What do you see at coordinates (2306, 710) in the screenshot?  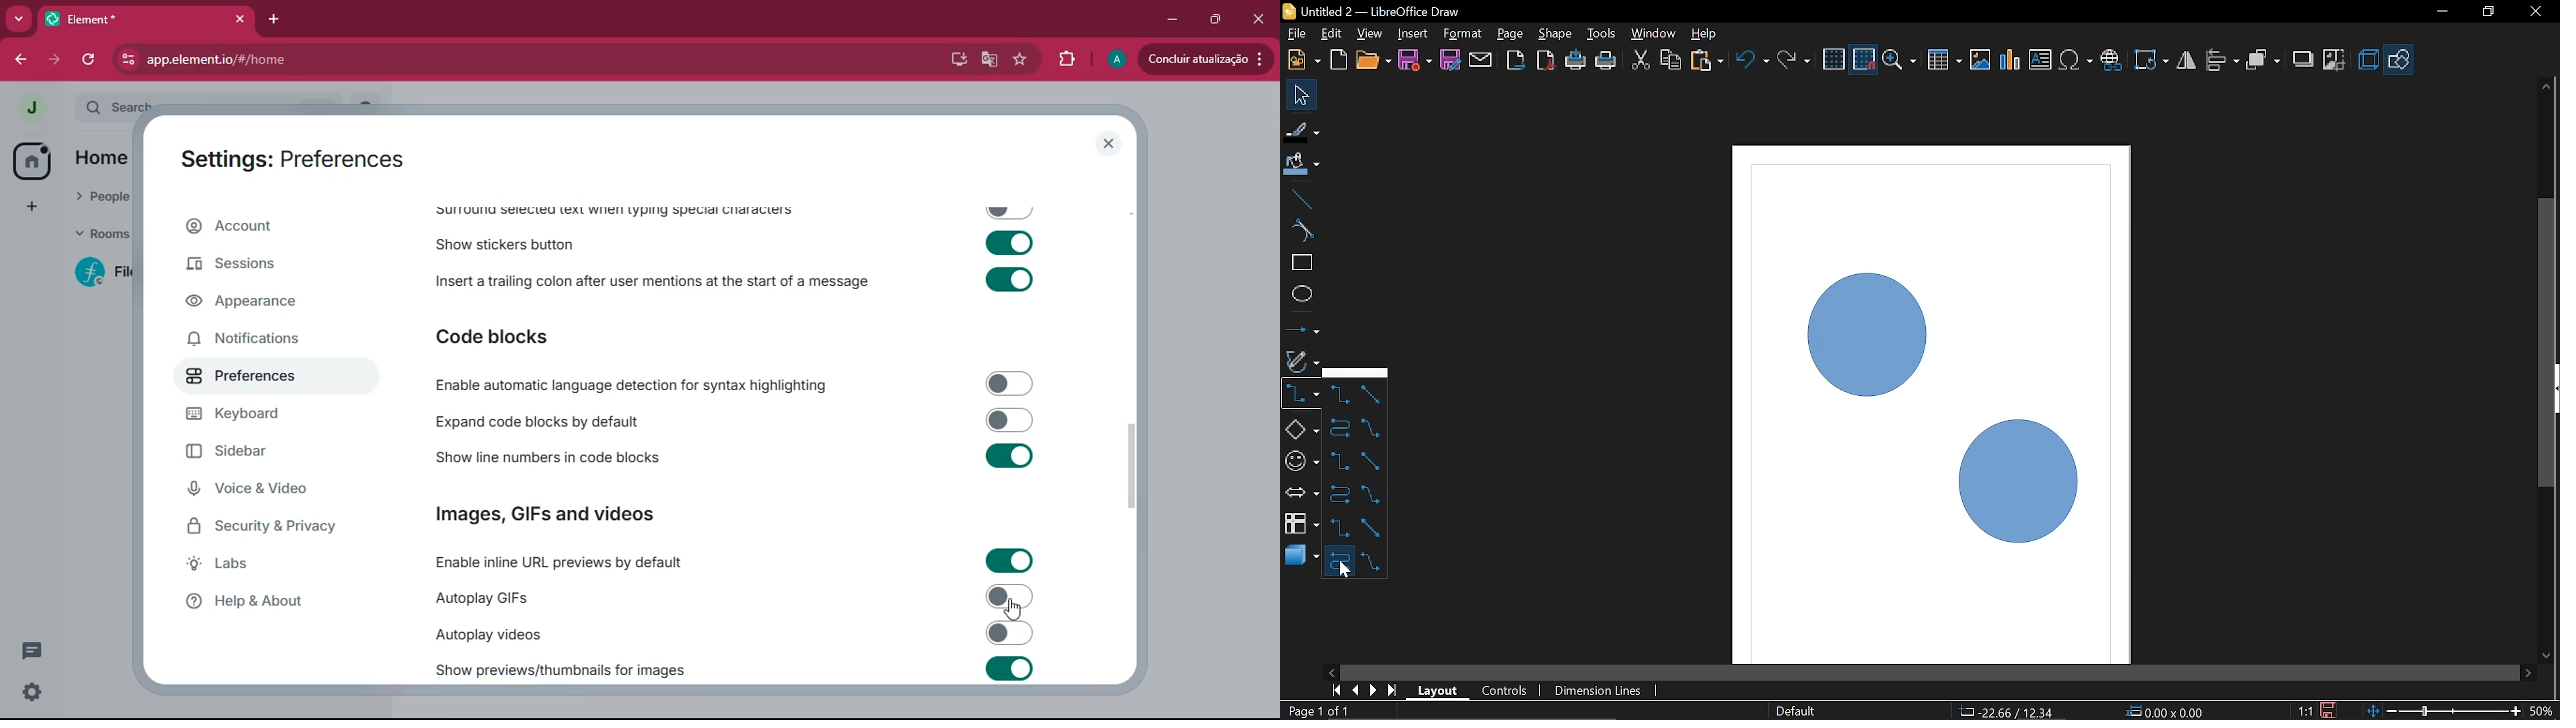 I see `Scaling factor` at bounding box center [2306, 710].